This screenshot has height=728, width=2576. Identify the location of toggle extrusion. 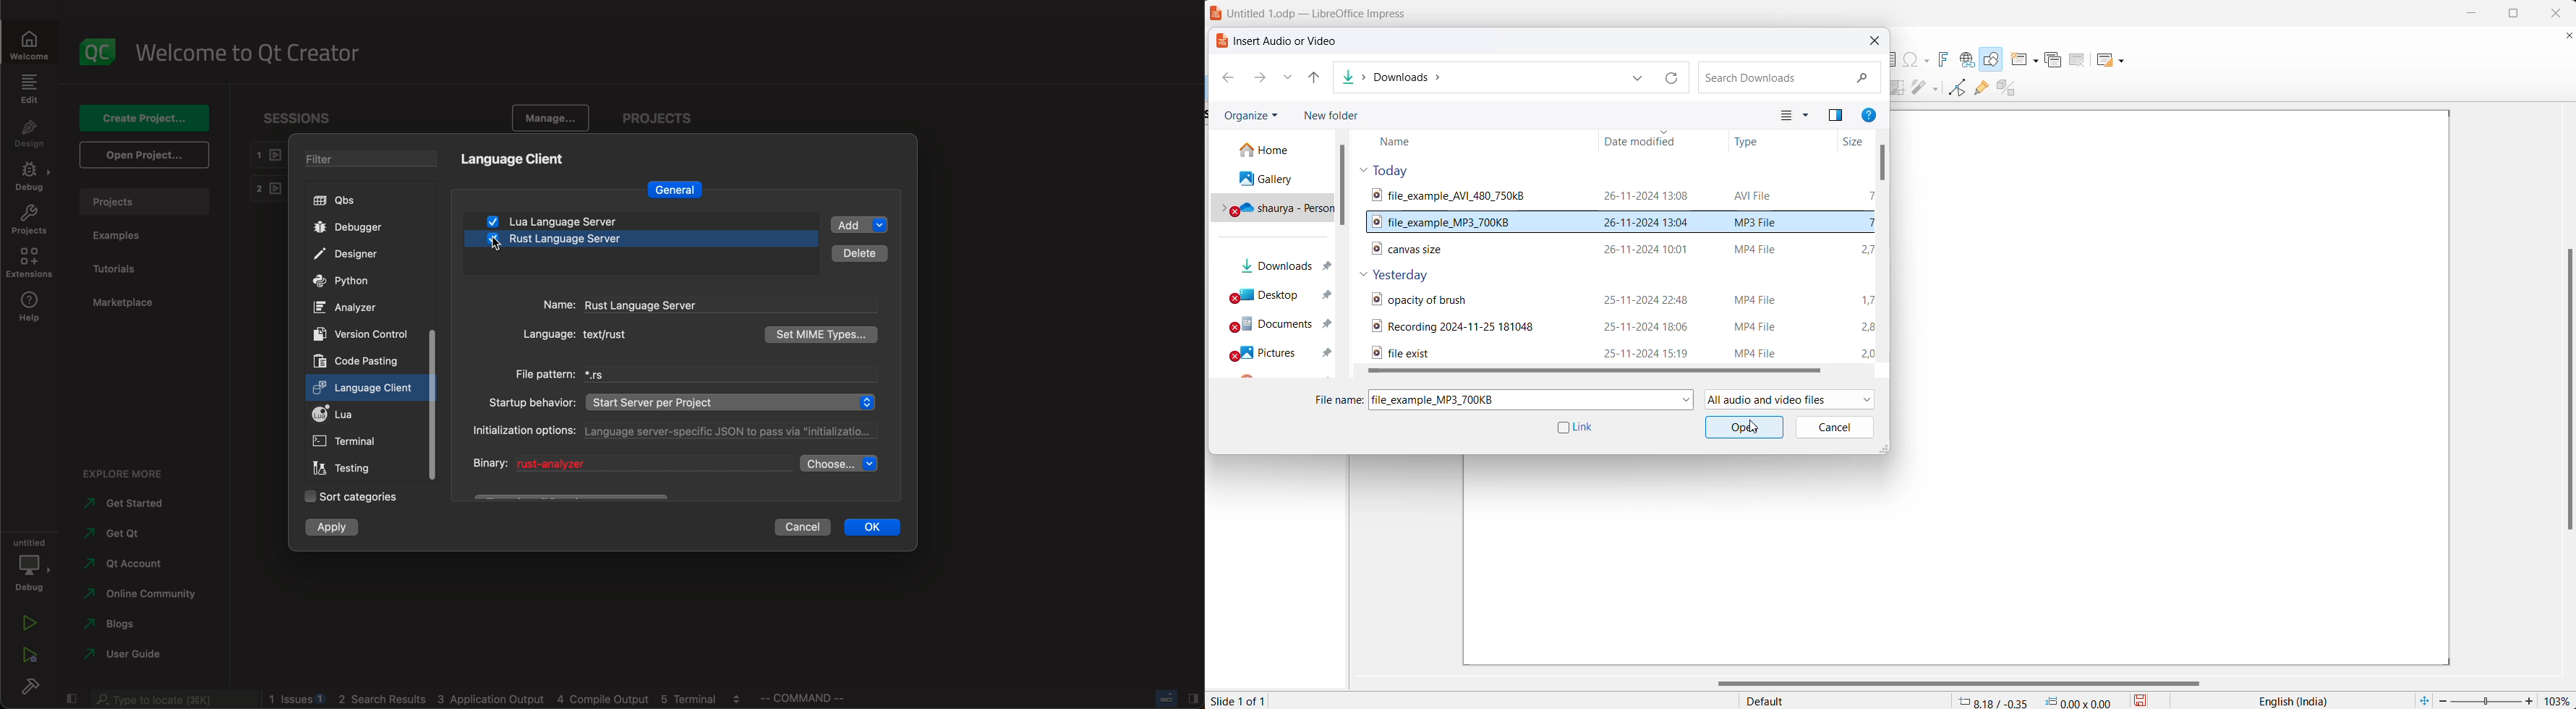
(2008, 88).